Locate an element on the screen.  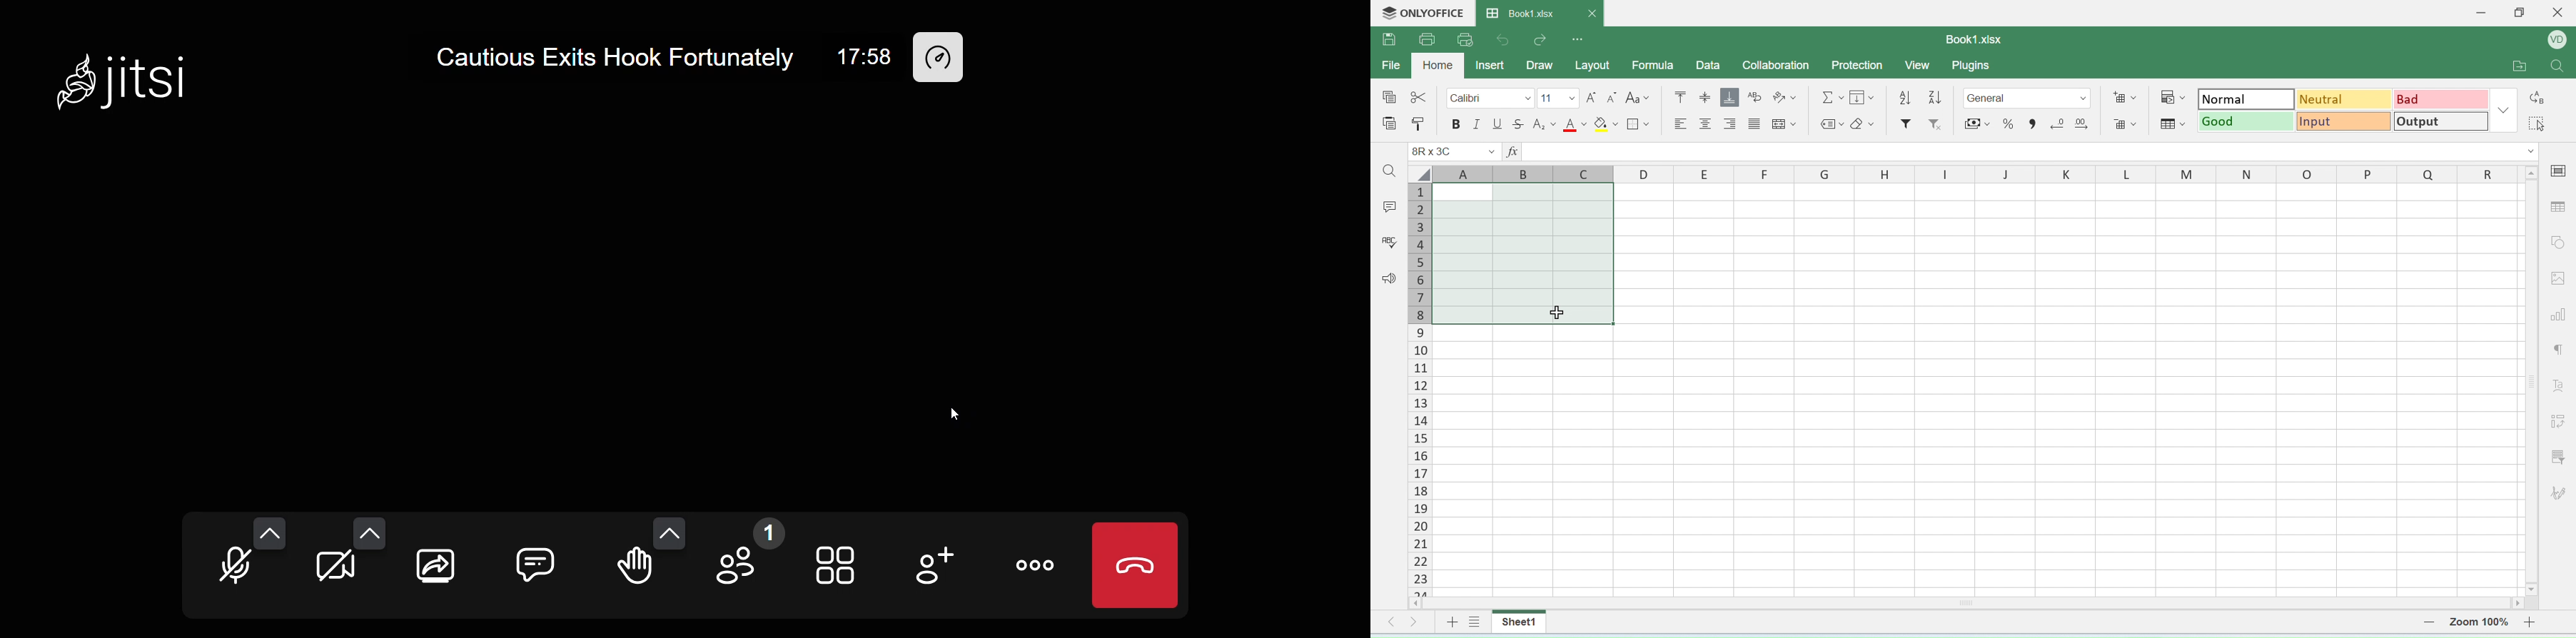
restore is located at coordinates (2520, 14).